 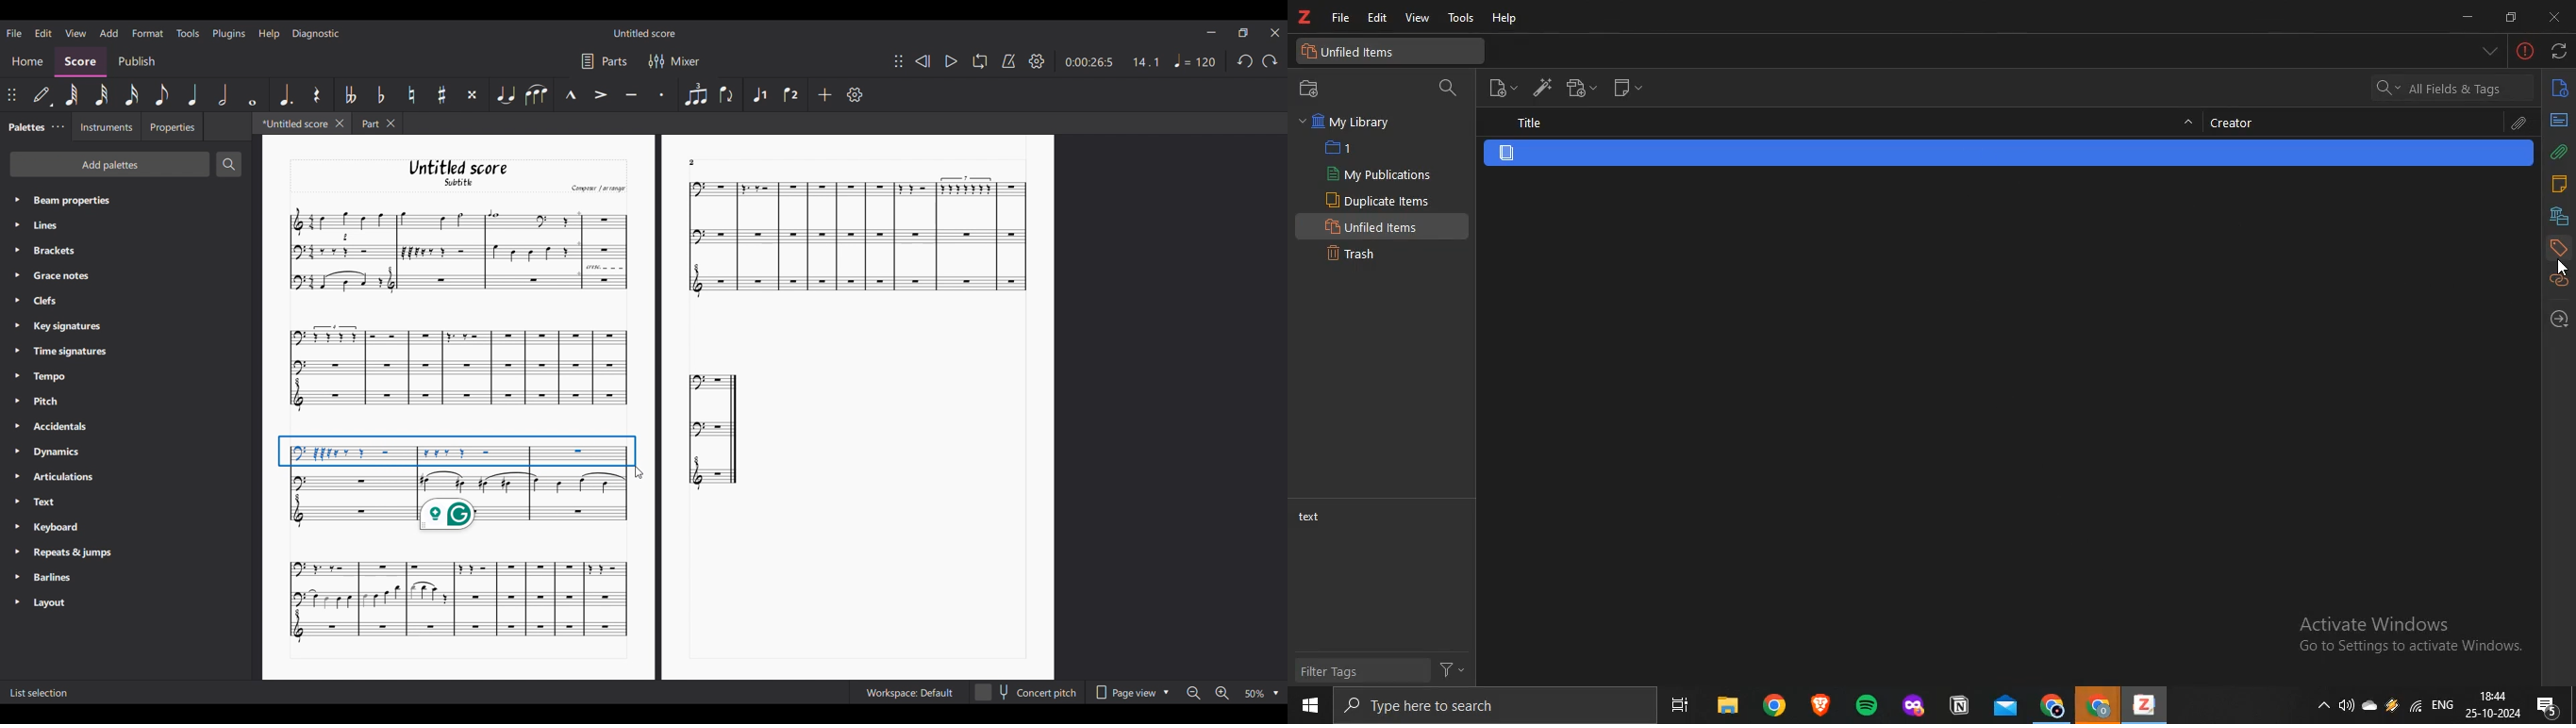 What do you see at coordinates (60, 351) in the screenshot?
I see `» Time signature:` at bounding box center [60, 351].